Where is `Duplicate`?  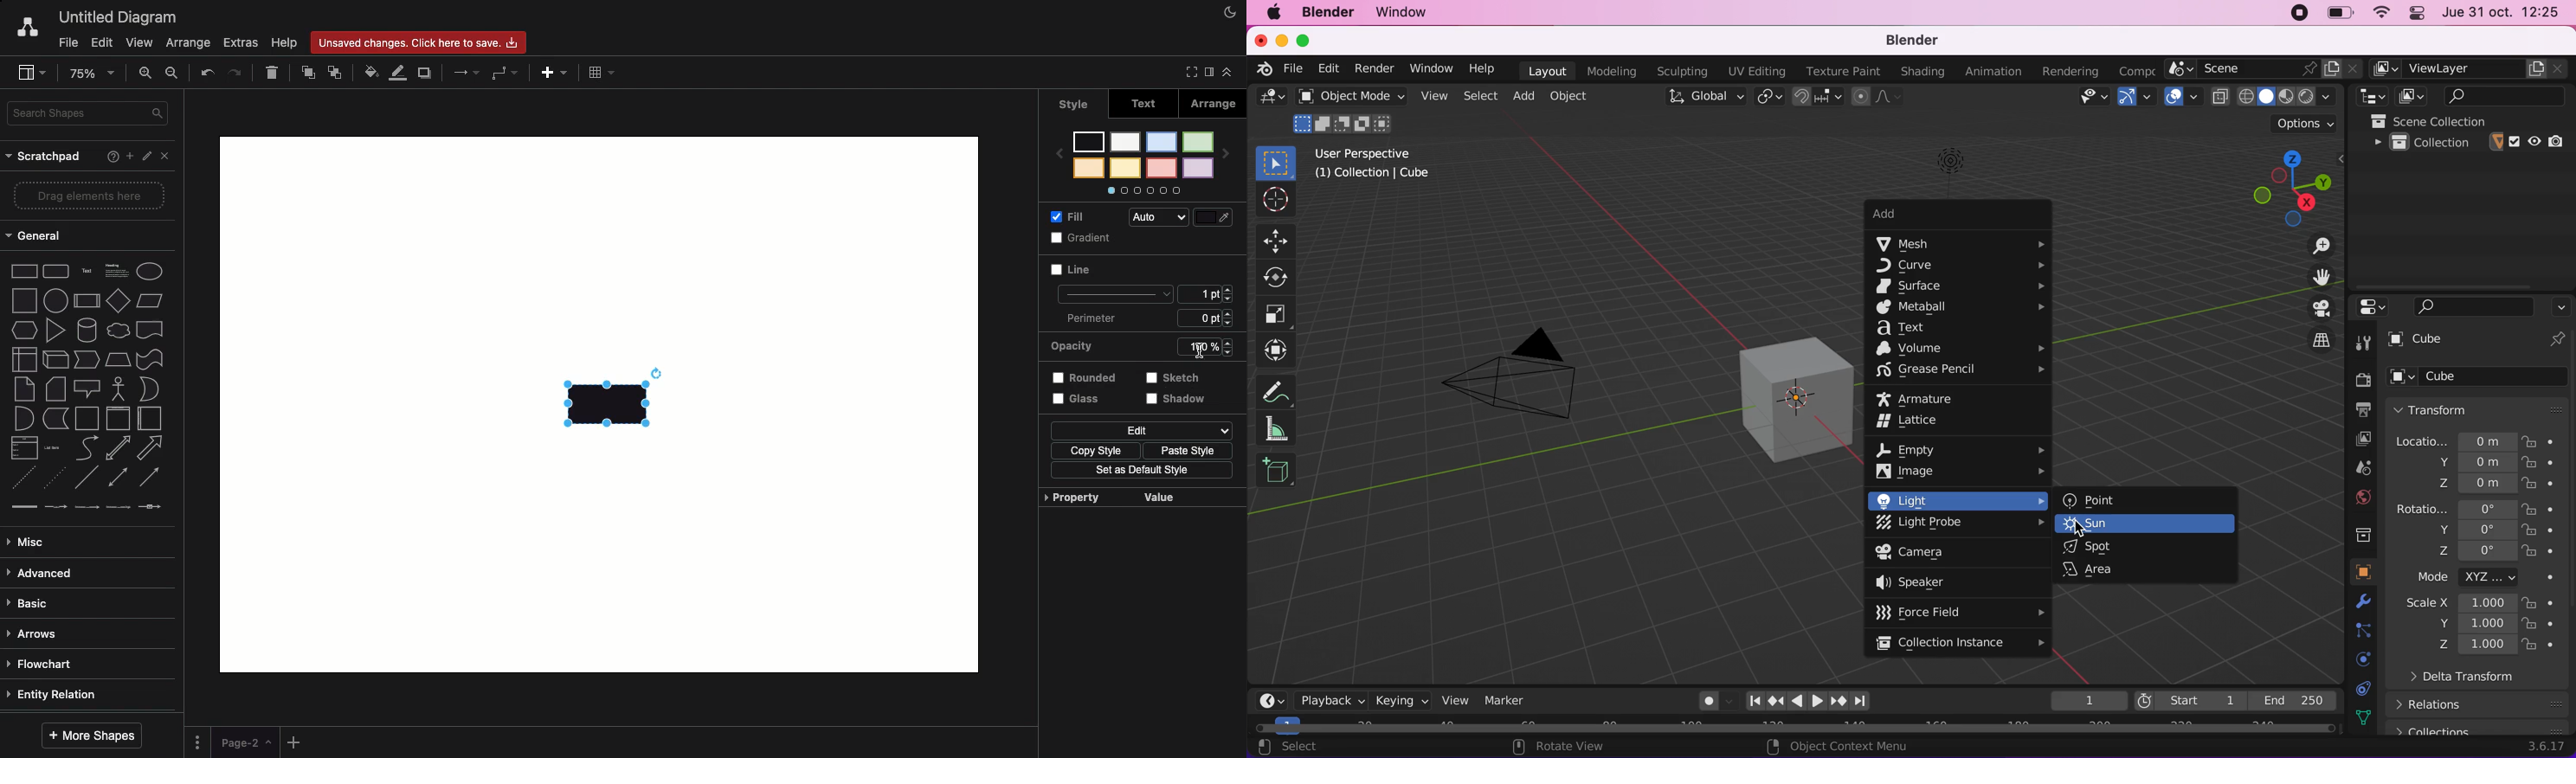
Duplicate is located at coordinates (425, 74).